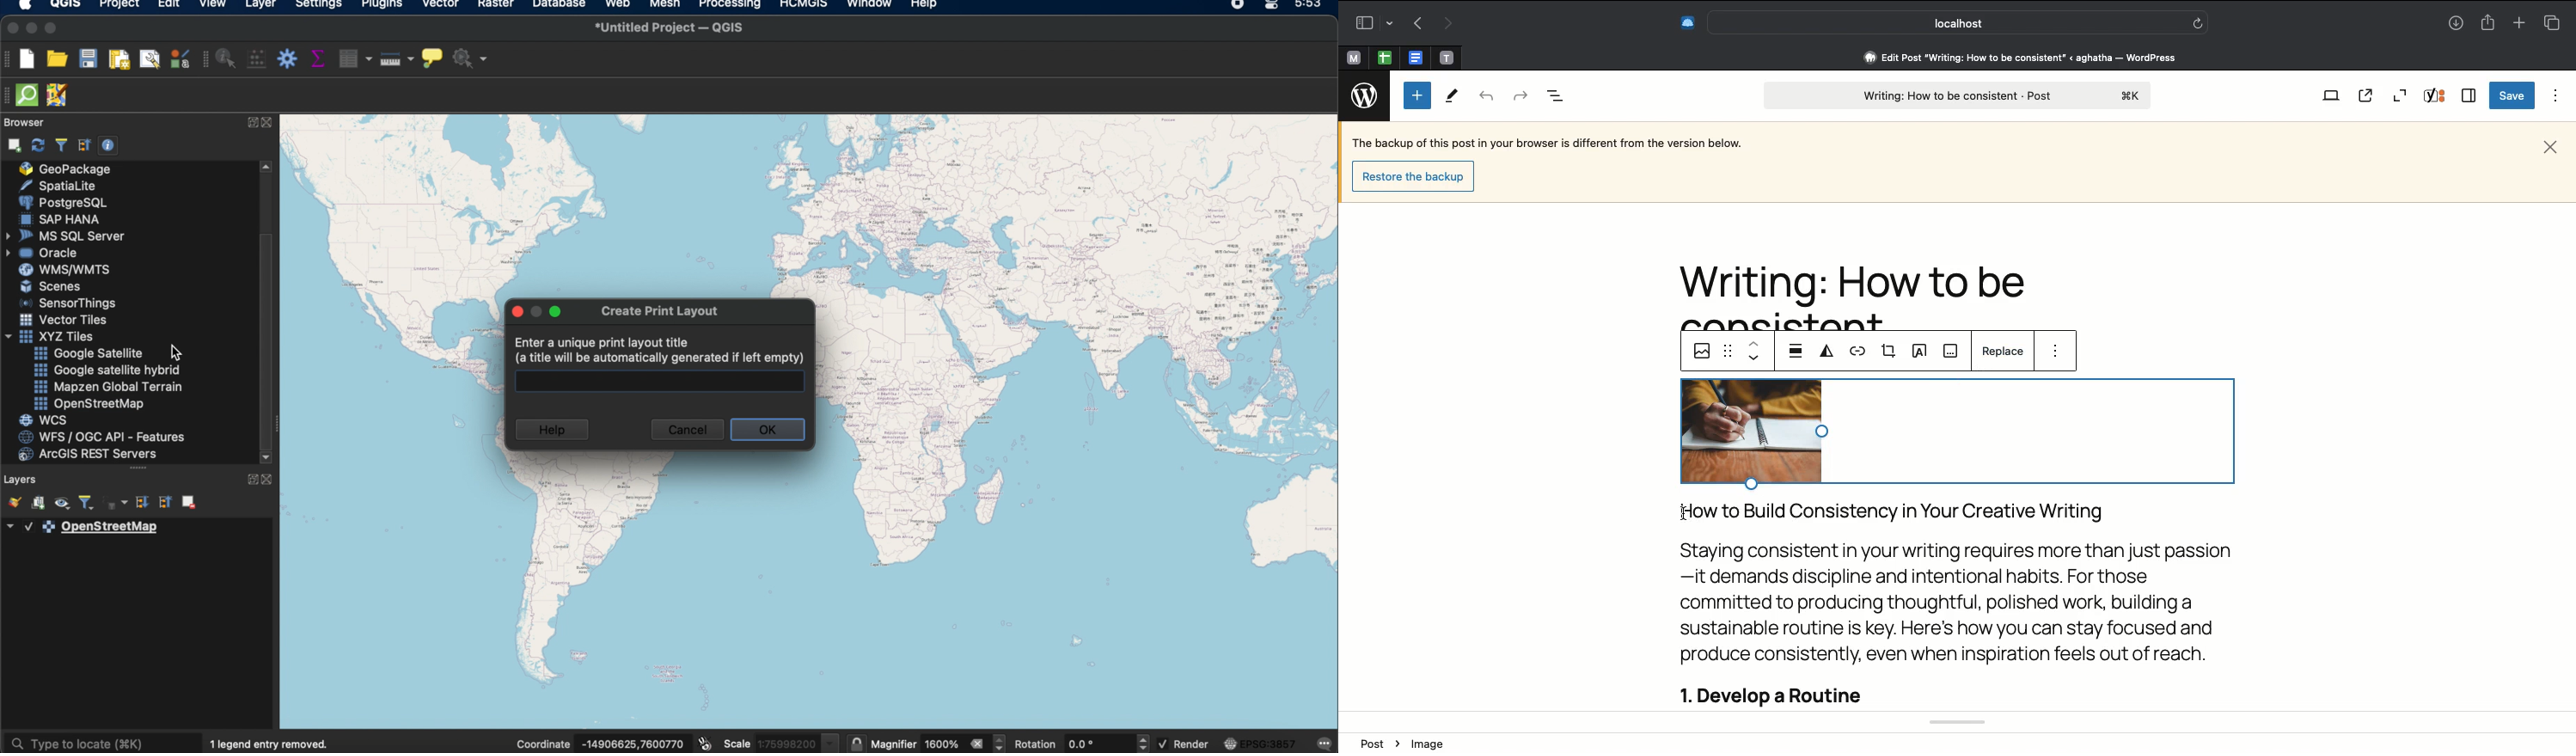 Image resolution: width=2576 pixels, height=756 pixels. I want to click on collapse all, so click(165, 501).